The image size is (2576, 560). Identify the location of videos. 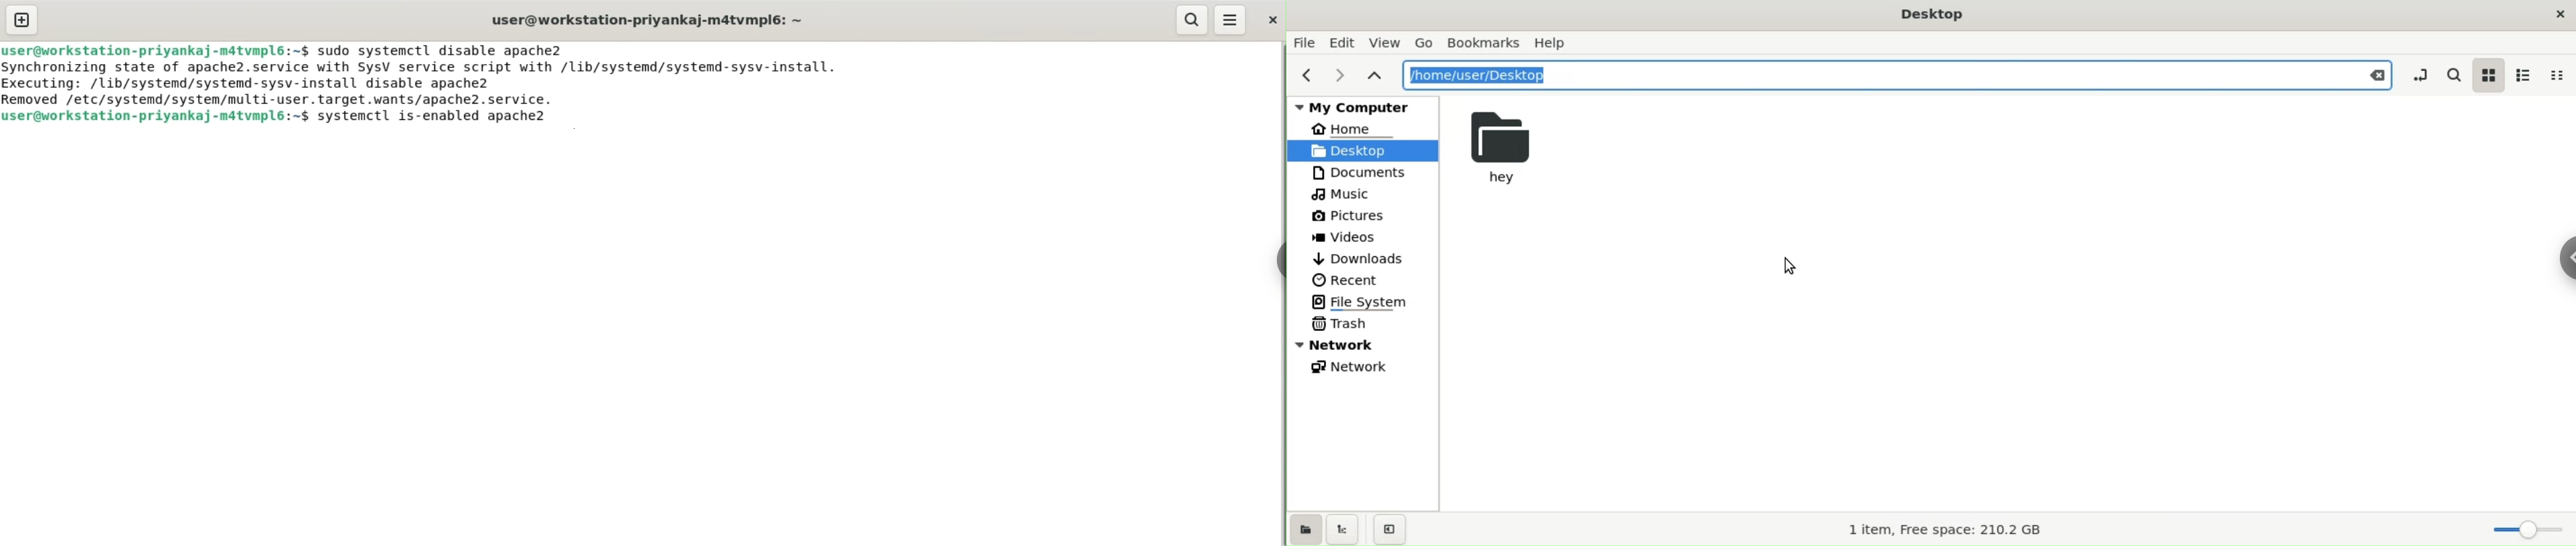
(1349, 237).